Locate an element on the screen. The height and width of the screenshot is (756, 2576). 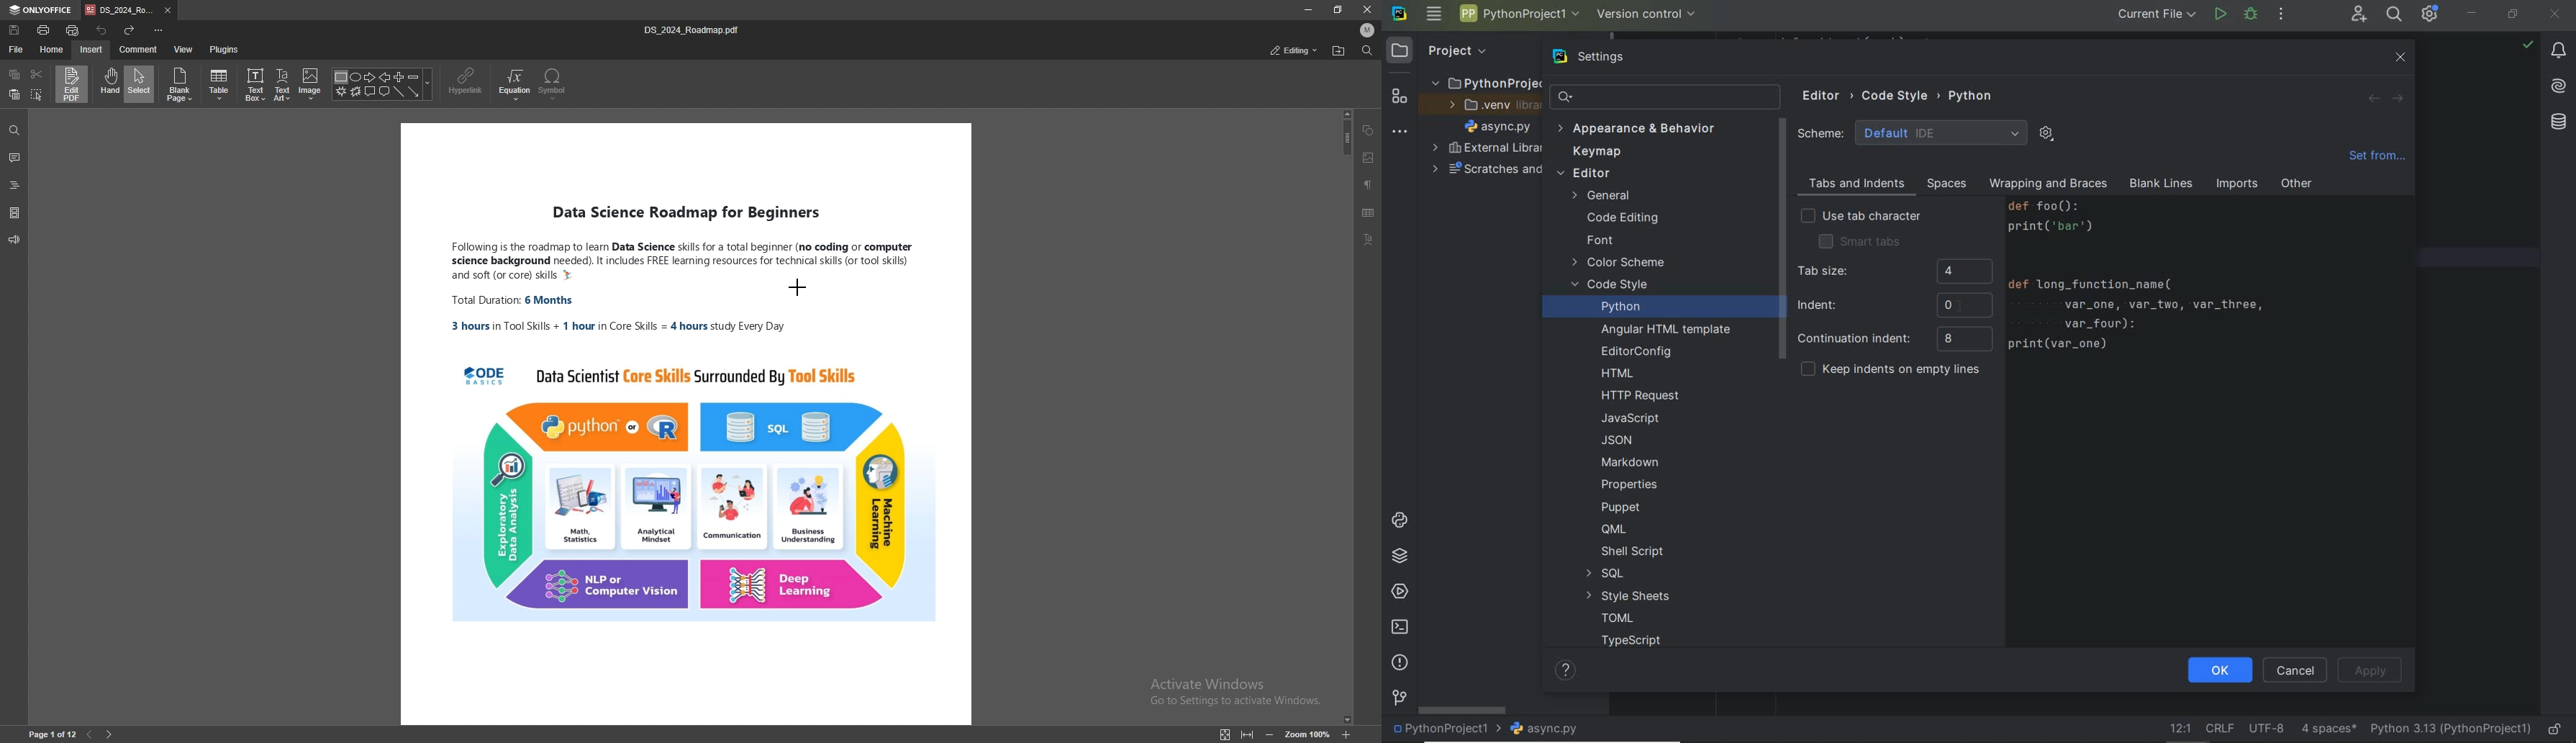
customize quick access toolbar is located at coordinates (159, 30).